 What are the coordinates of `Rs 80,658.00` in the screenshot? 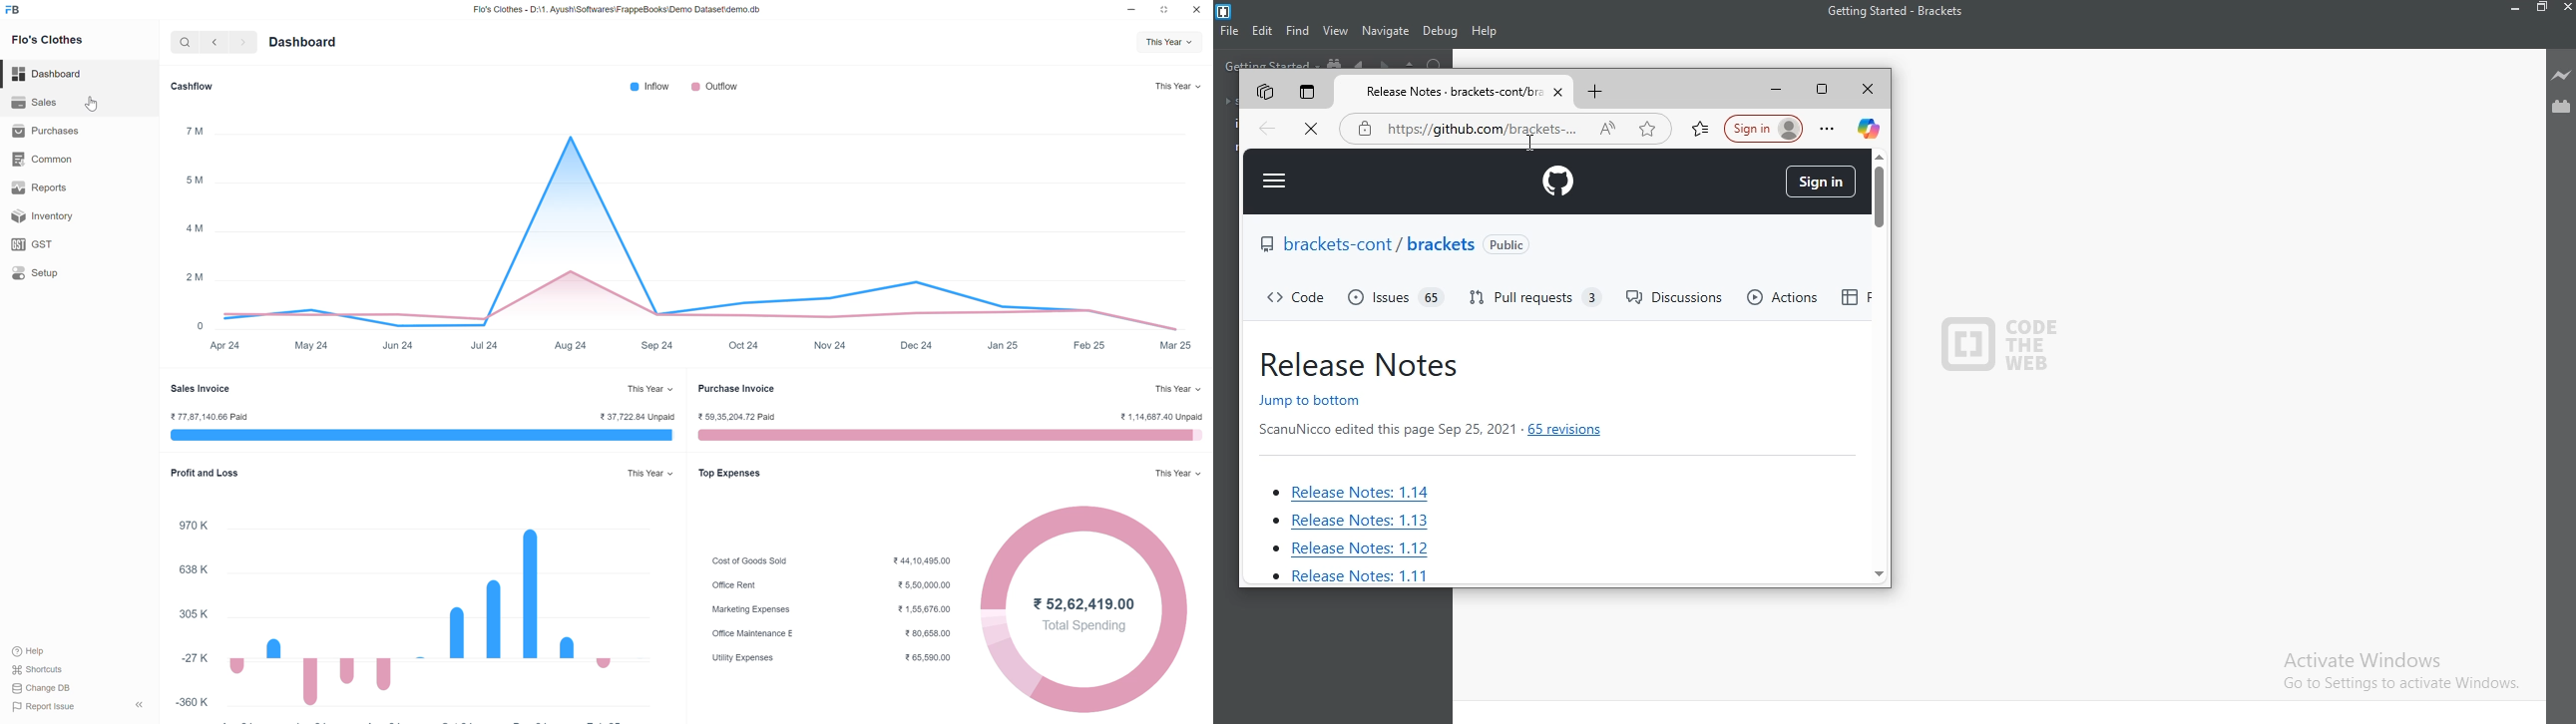 It's located at (933, 632).